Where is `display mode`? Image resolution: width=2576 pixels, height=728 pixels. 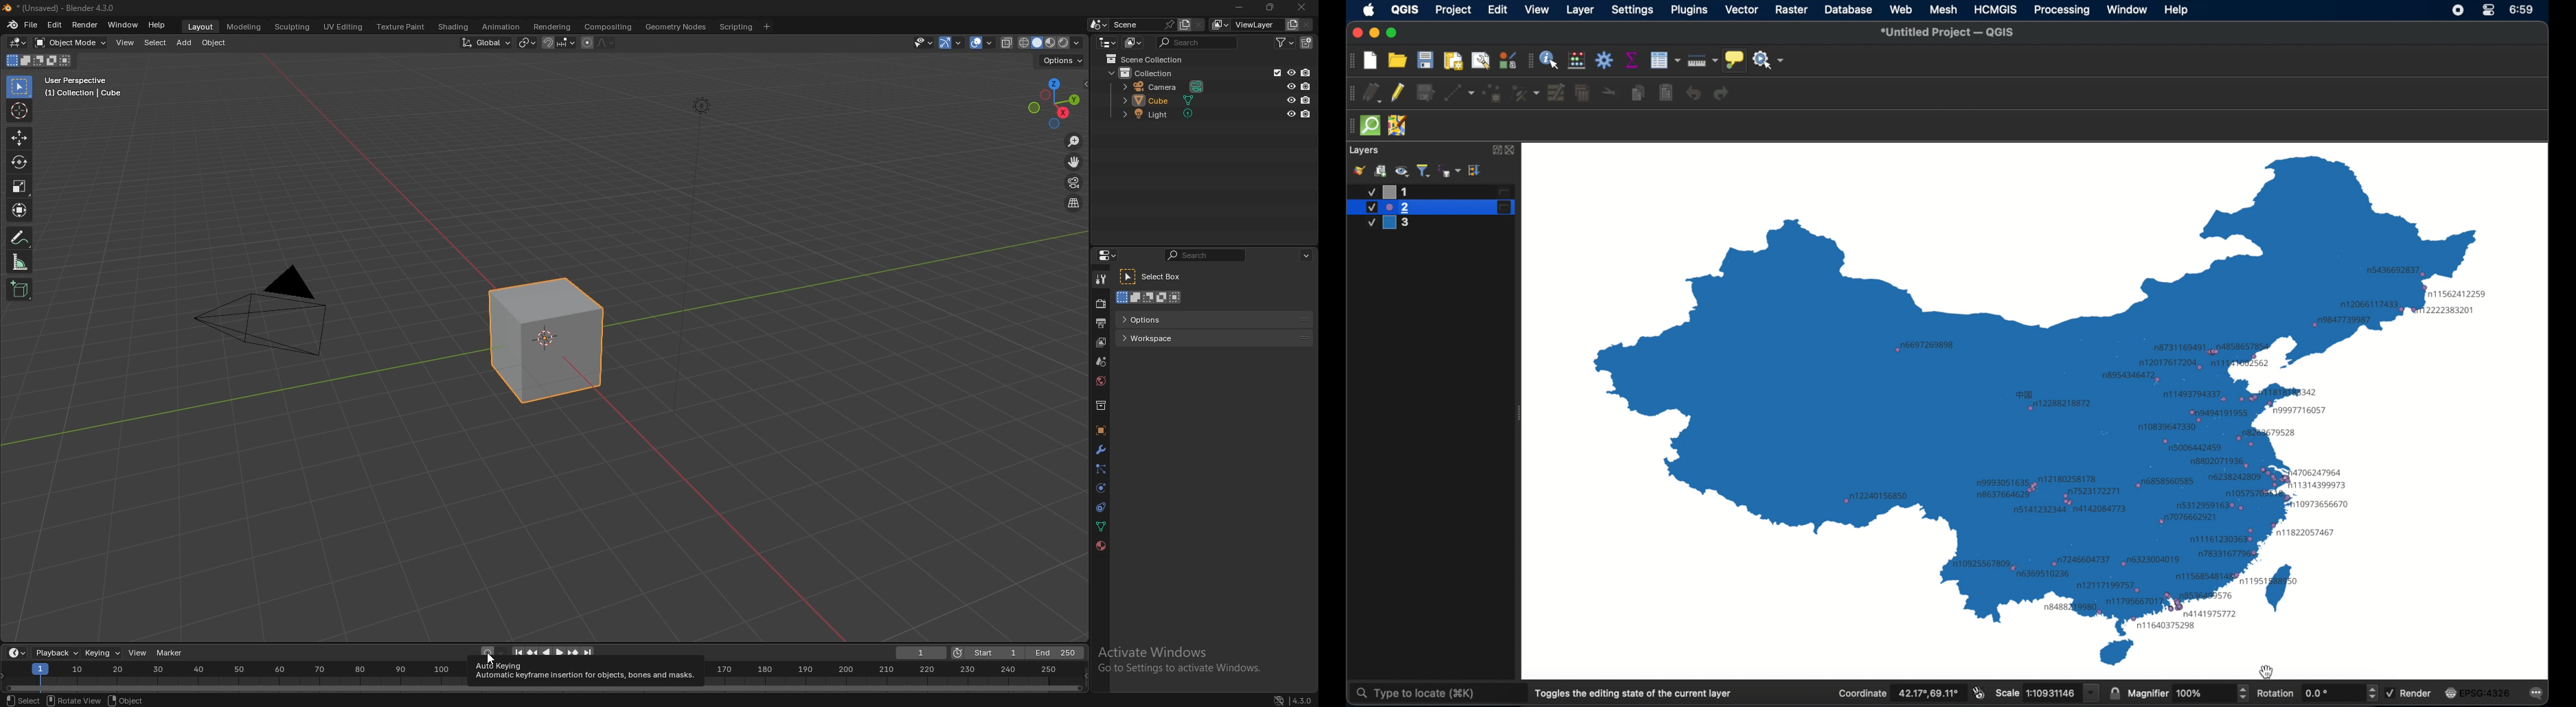 display mode is located at coordinates (1134, 43).